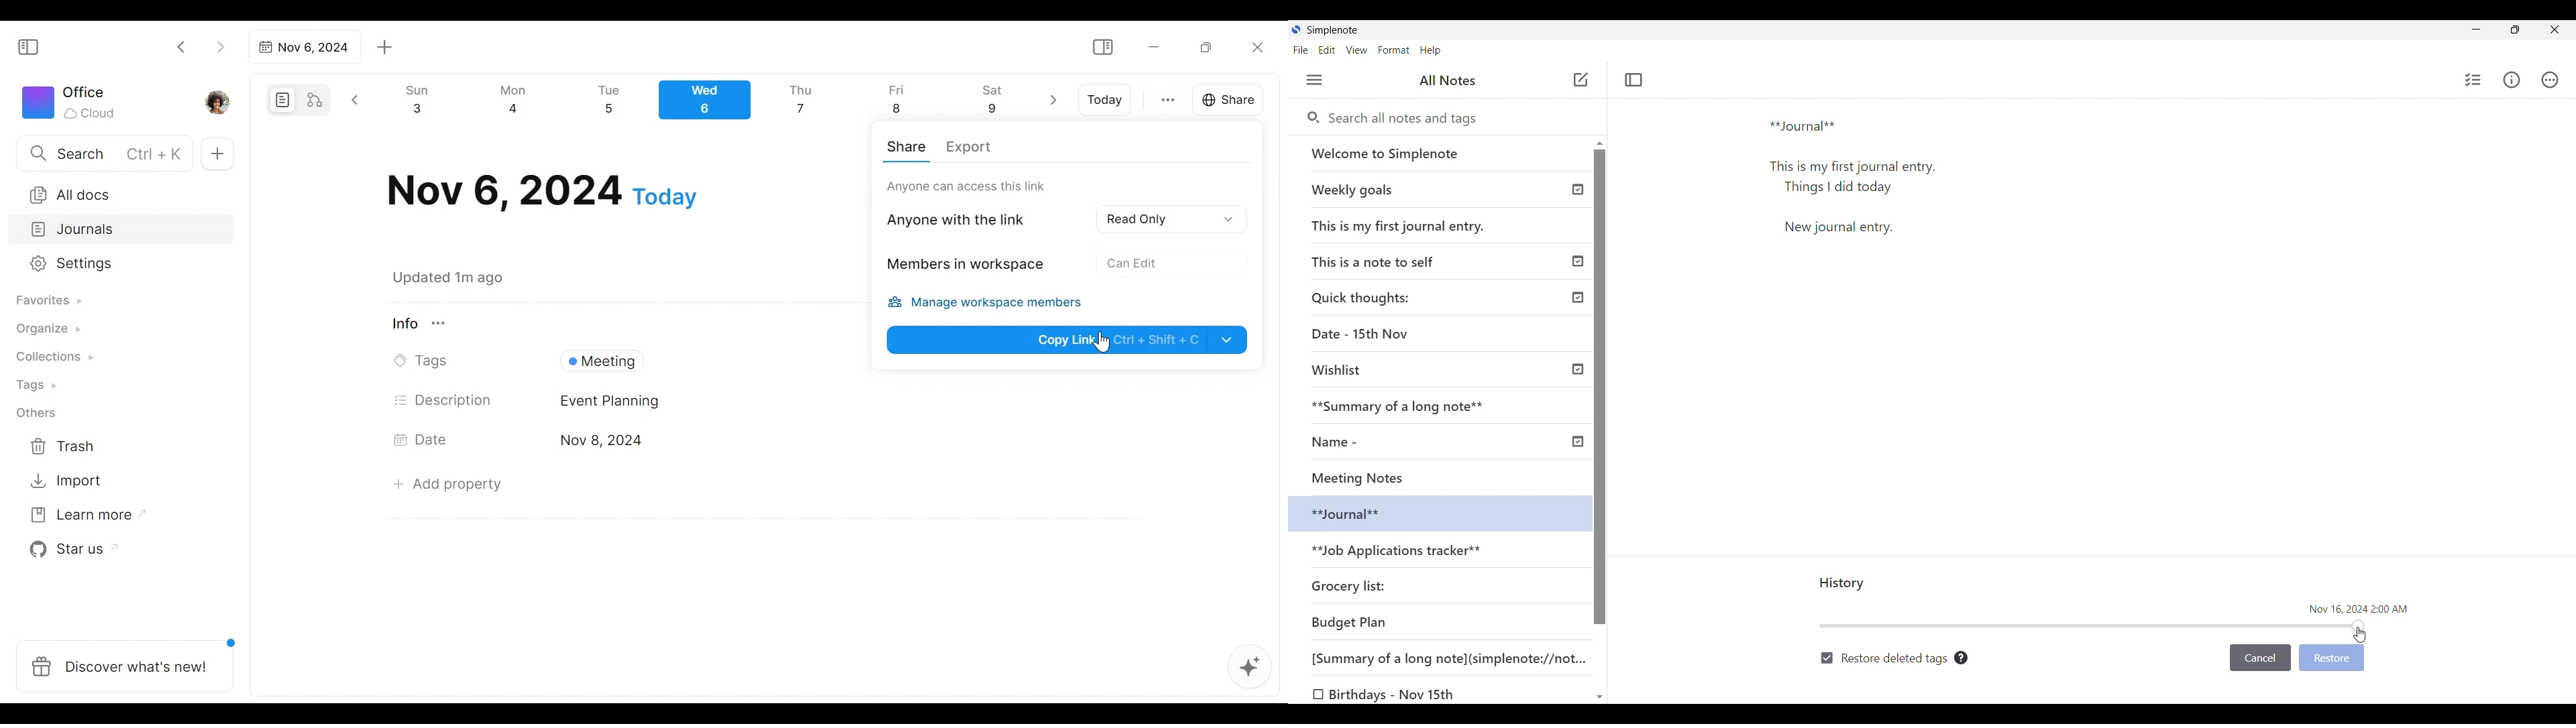 The image size is (2576, 728). I want to click on Restore version shown by current header position, so click(2331, 658).